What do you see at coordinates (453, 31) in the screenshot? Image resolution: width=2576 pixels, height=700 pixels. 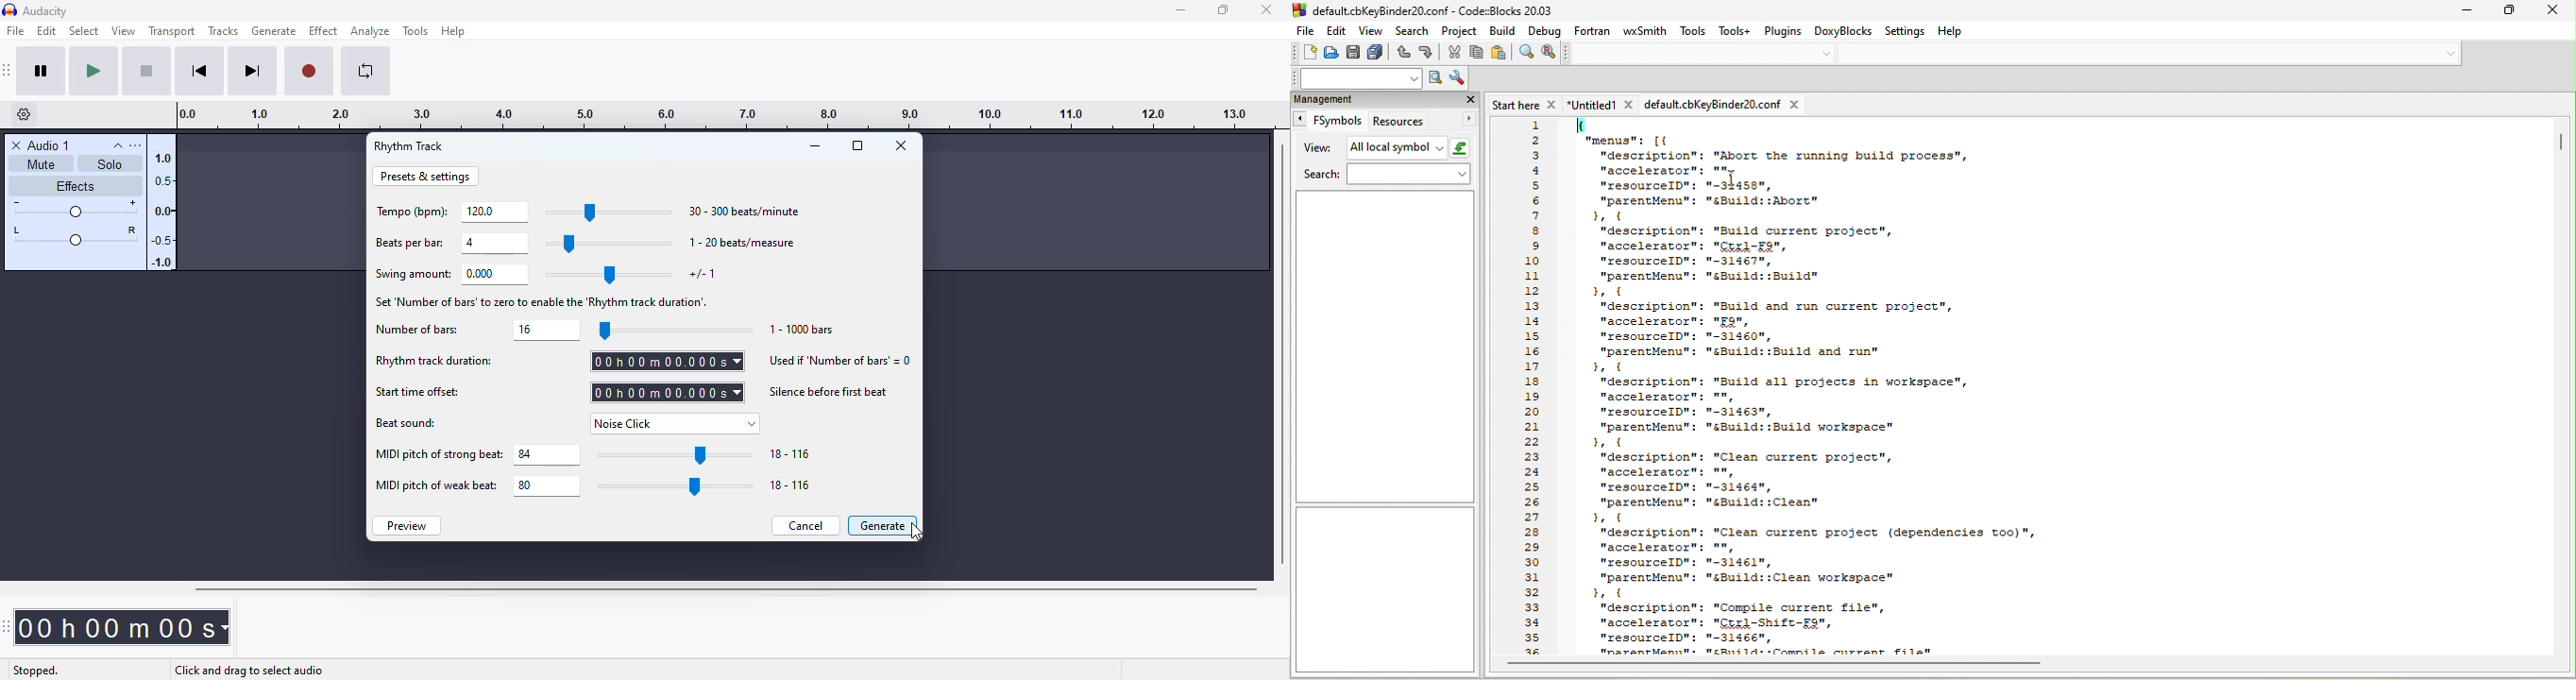 I see `help` at bounding box center [453, 31].